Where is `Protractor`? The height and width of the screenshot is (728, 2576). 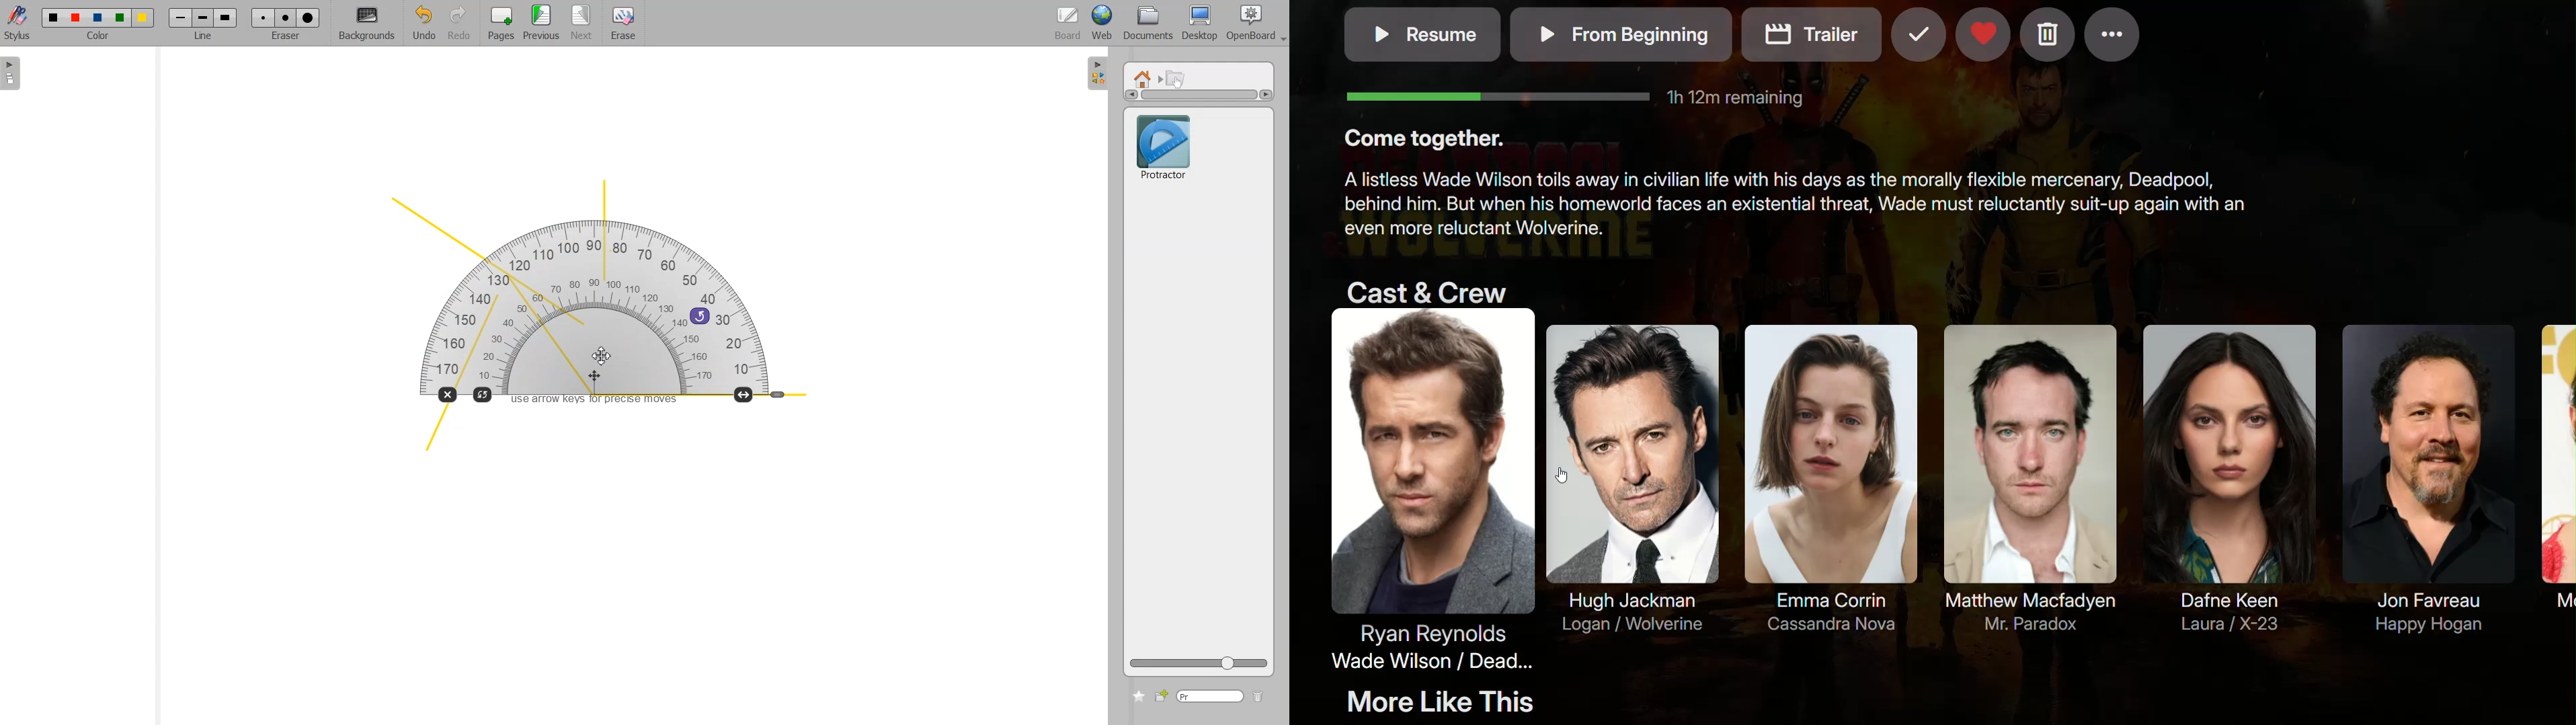
Protractor is located at coordinates (625, 316).